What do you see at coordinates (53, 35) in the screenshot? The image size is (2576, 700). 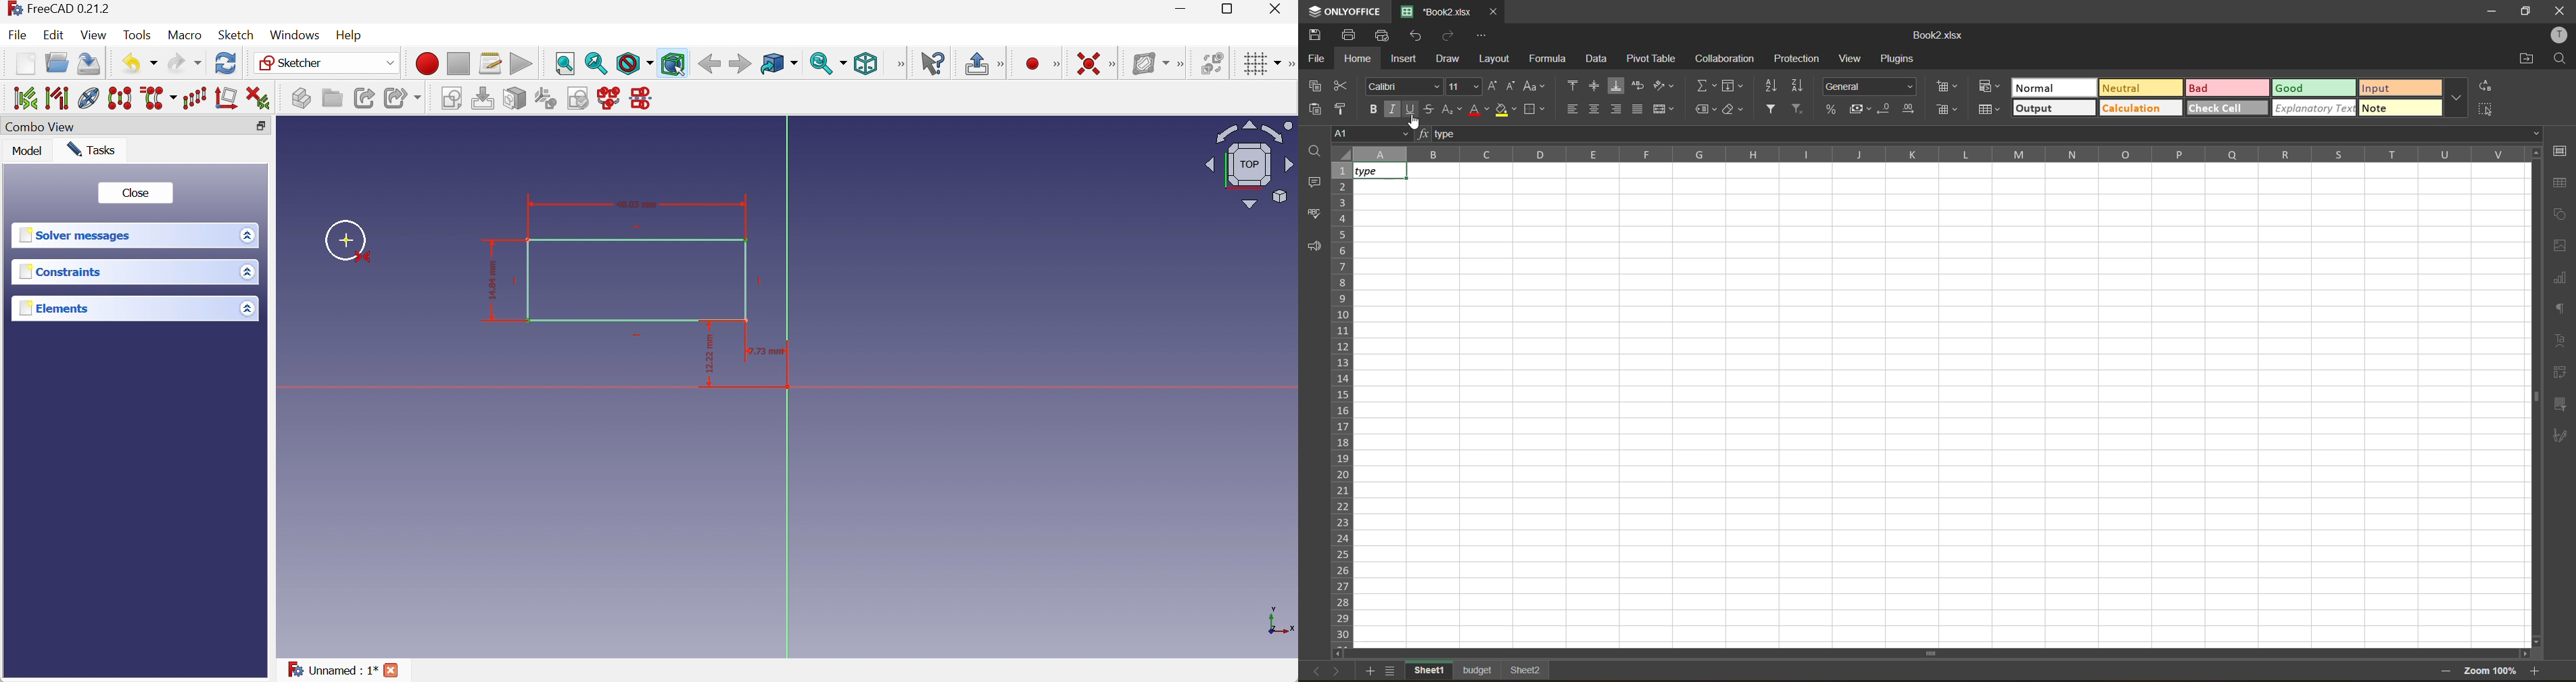 I see `Edit` at bounding box center [53, 35].